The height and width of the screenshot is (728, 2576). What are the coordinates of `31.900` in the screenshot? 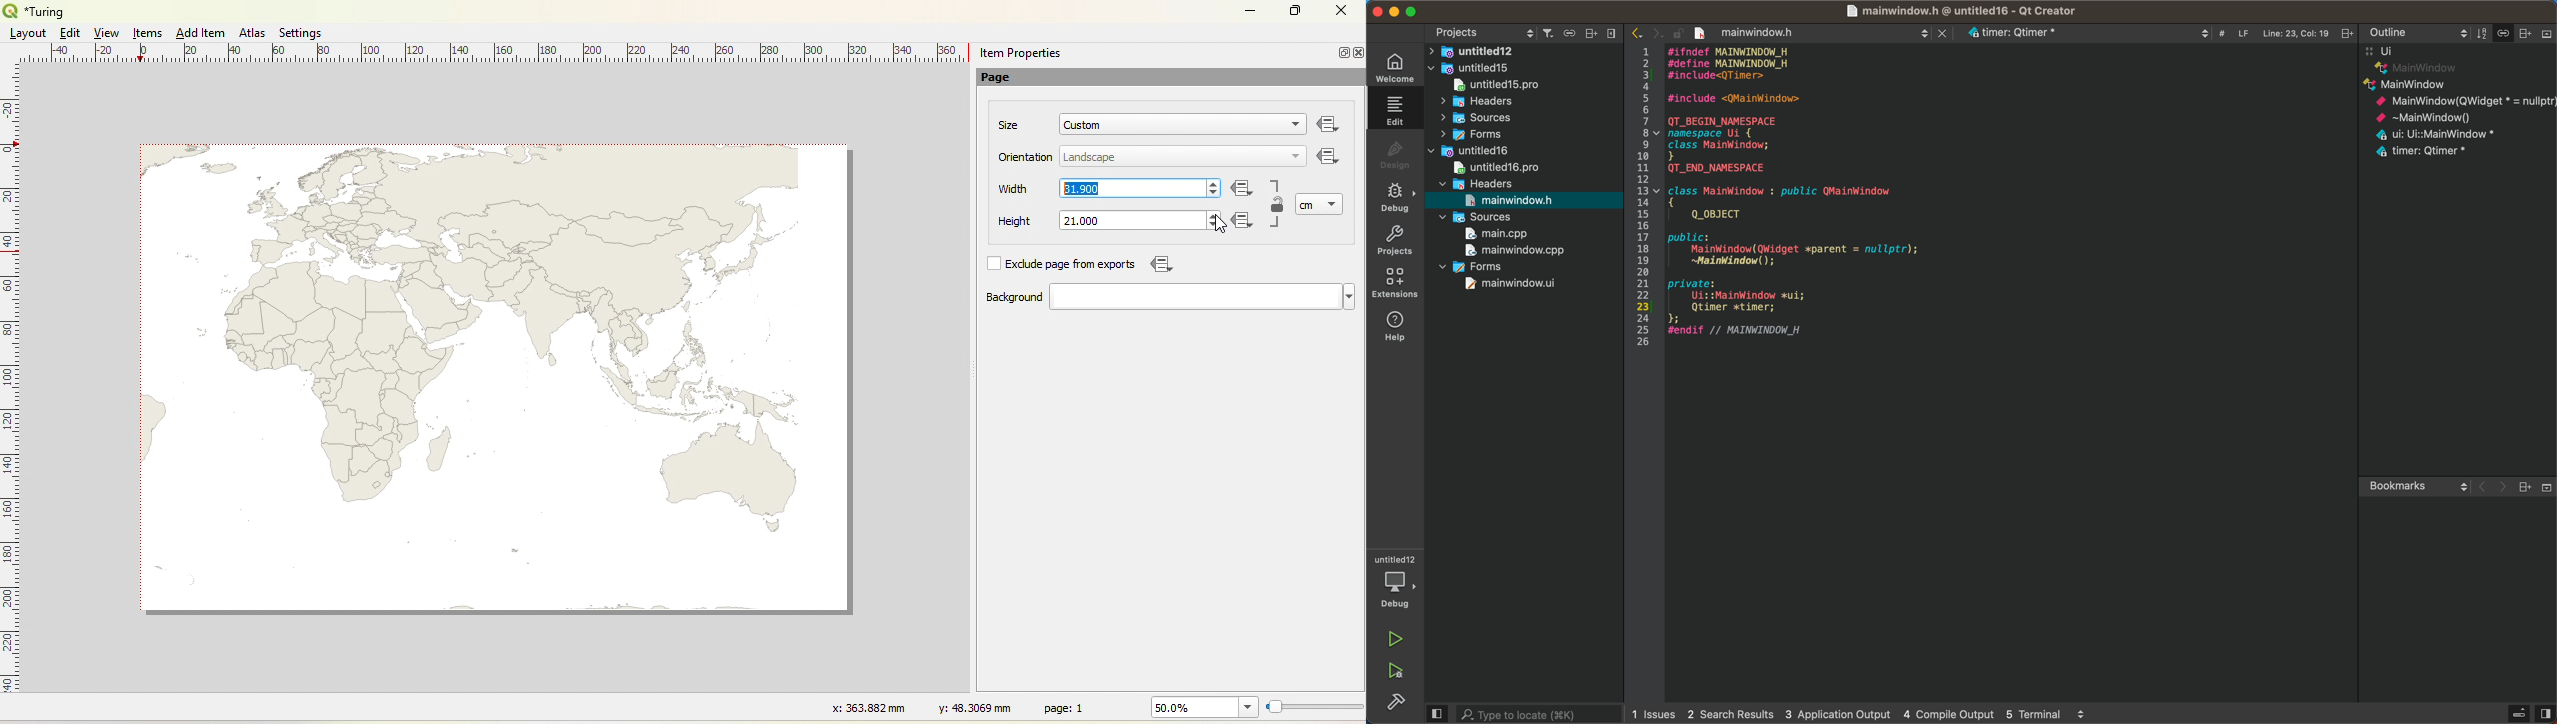 It's located at (1080, 188).